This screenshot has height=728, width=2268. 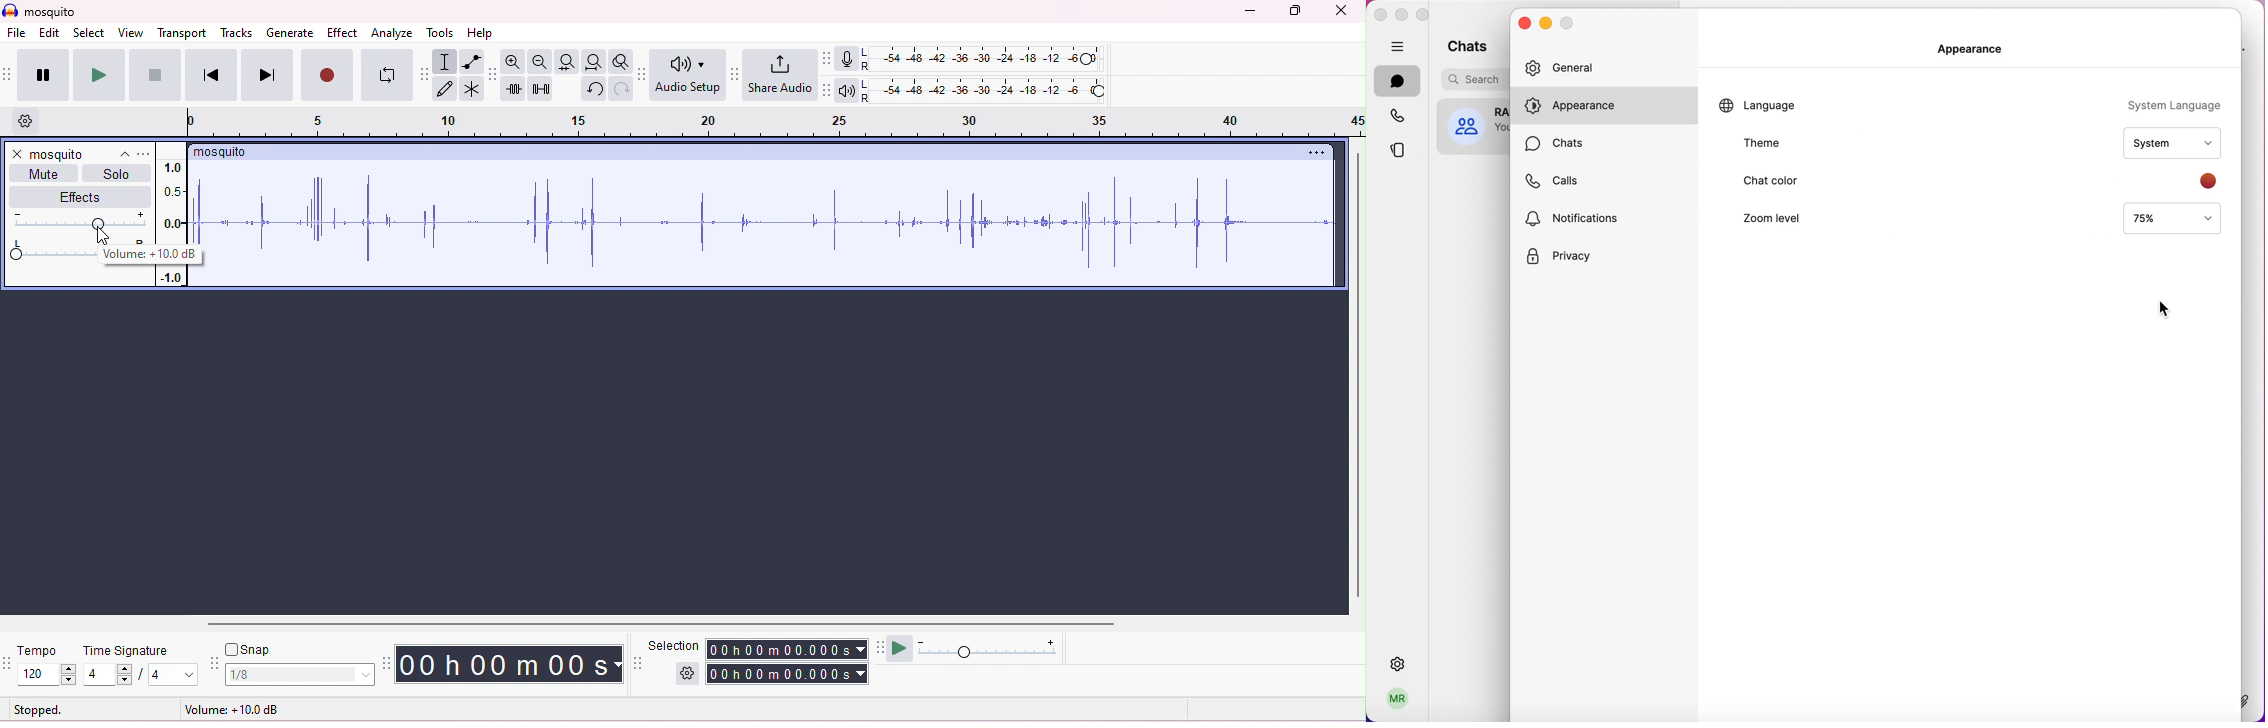 I want to click on play, so click(x=98, y=75).